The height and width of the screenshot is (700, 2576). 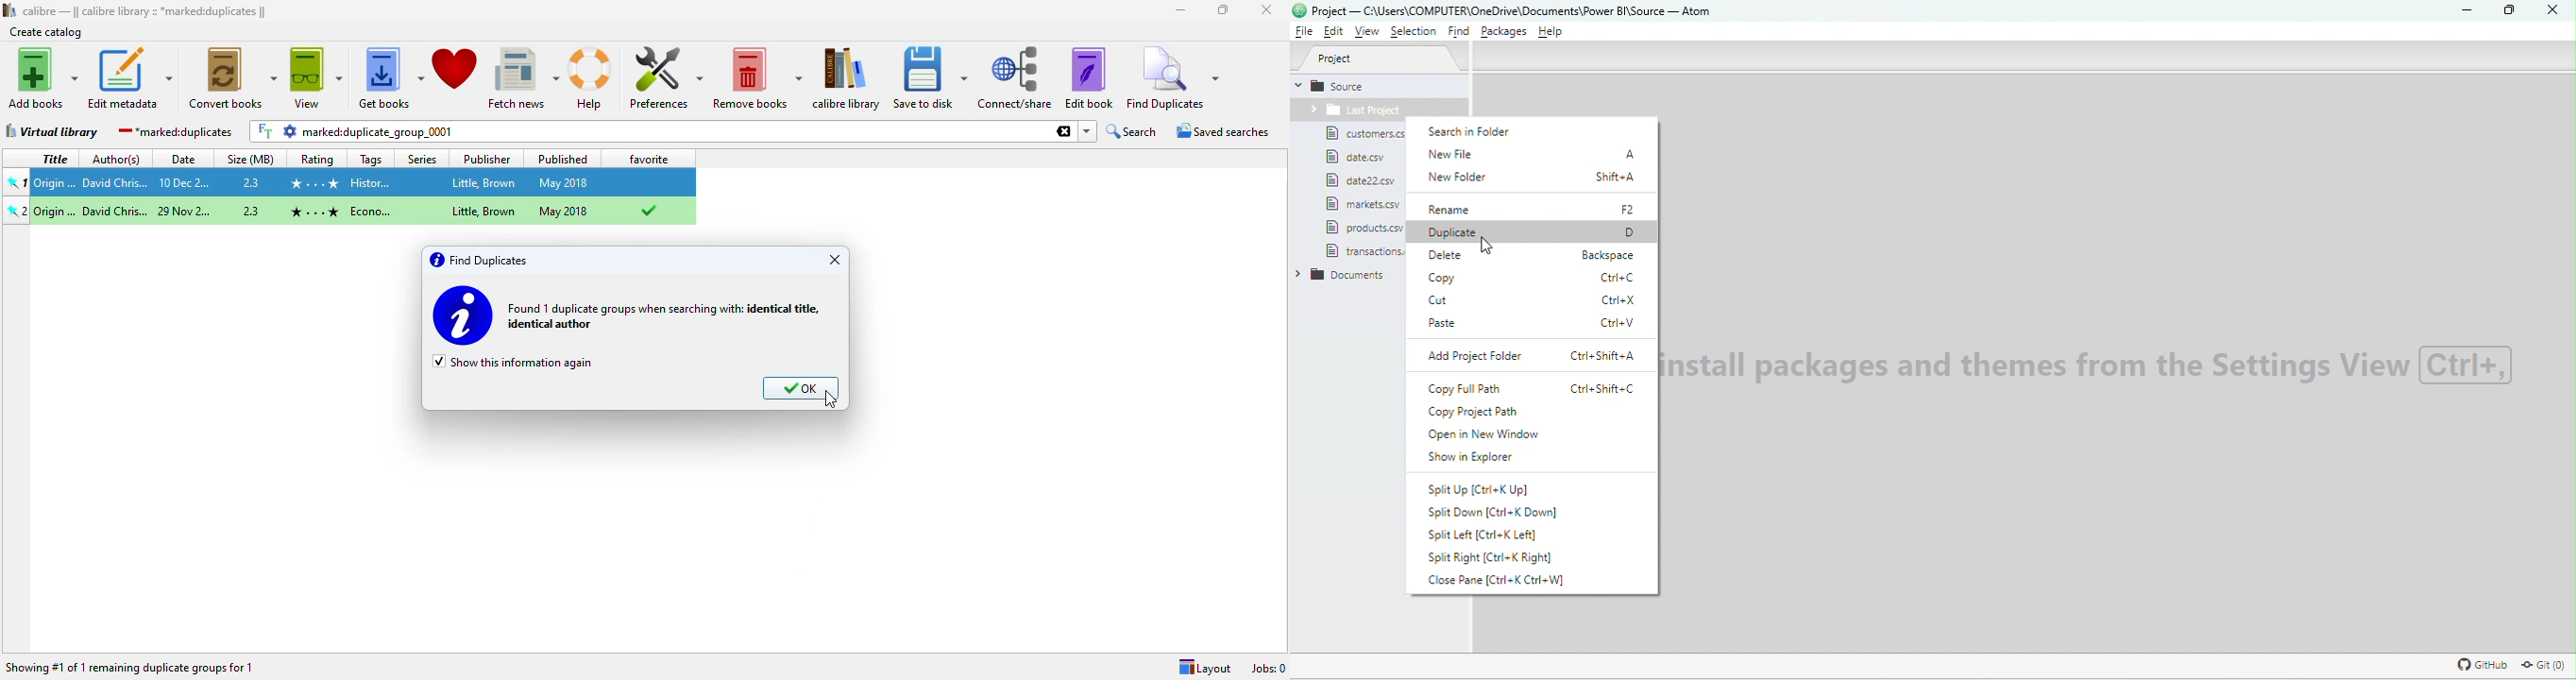 I want to click on Layout, so click(x=1211, y=665).